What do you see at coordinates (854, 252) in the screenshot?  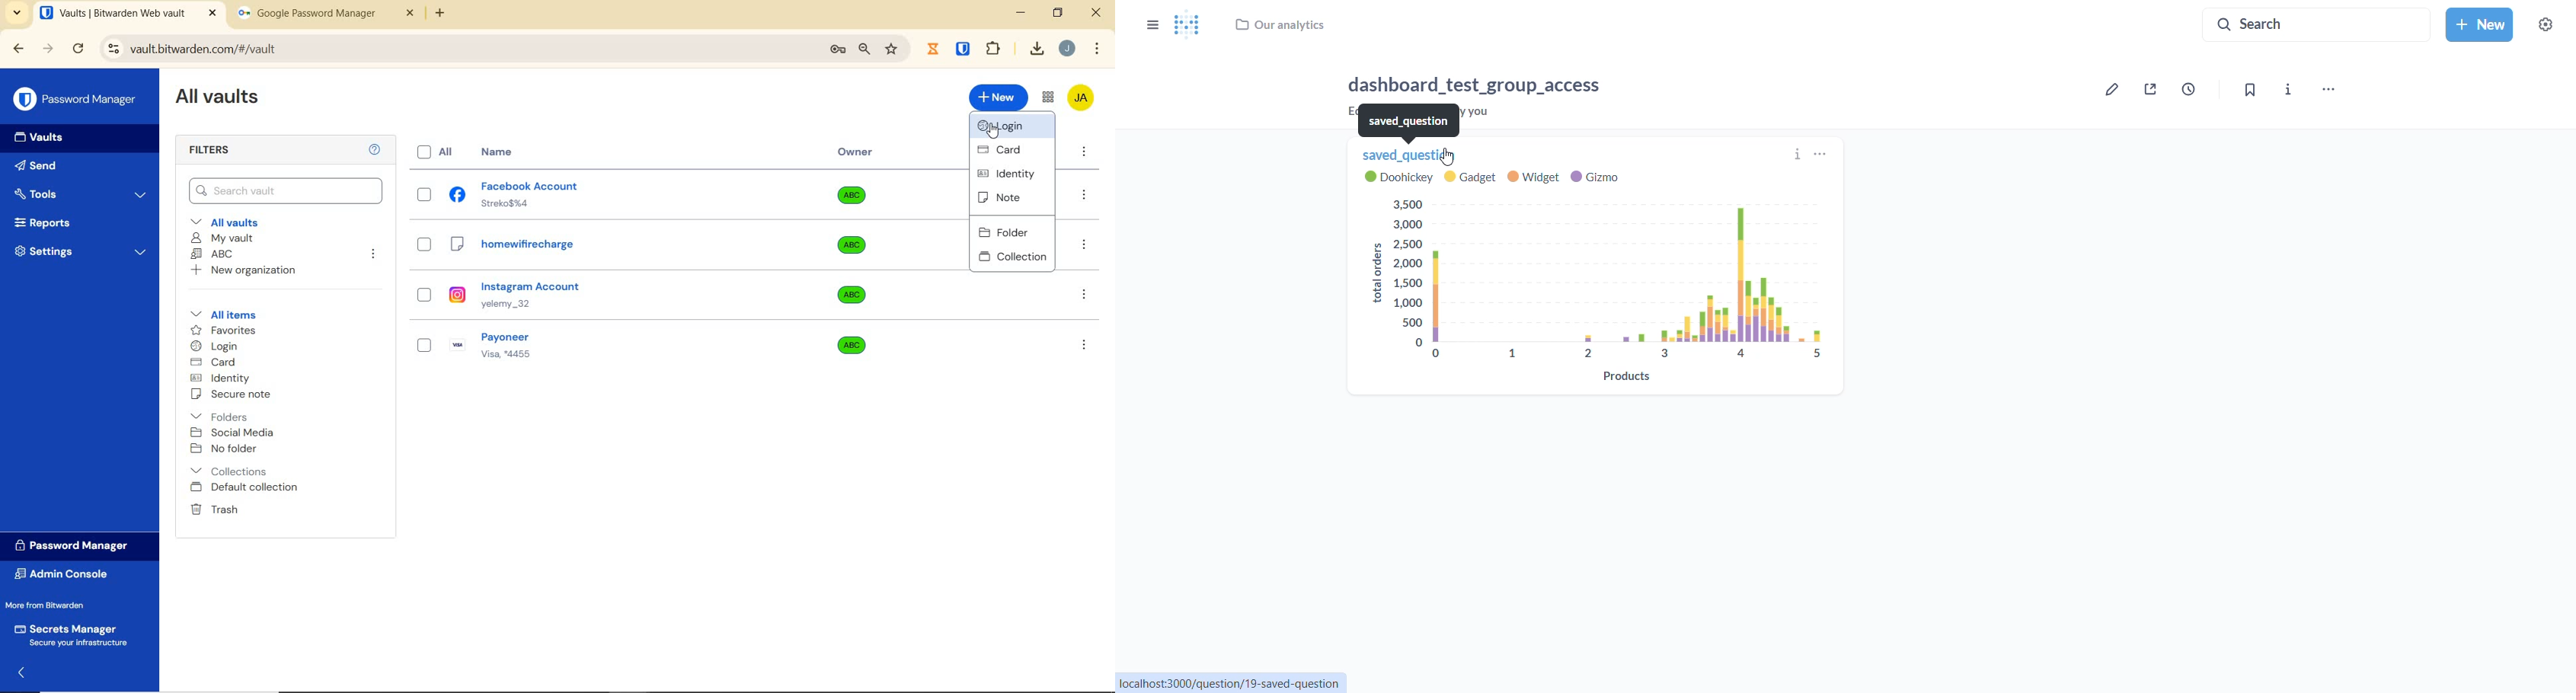 I see `Owner organization` at bounding box center [854, 252].